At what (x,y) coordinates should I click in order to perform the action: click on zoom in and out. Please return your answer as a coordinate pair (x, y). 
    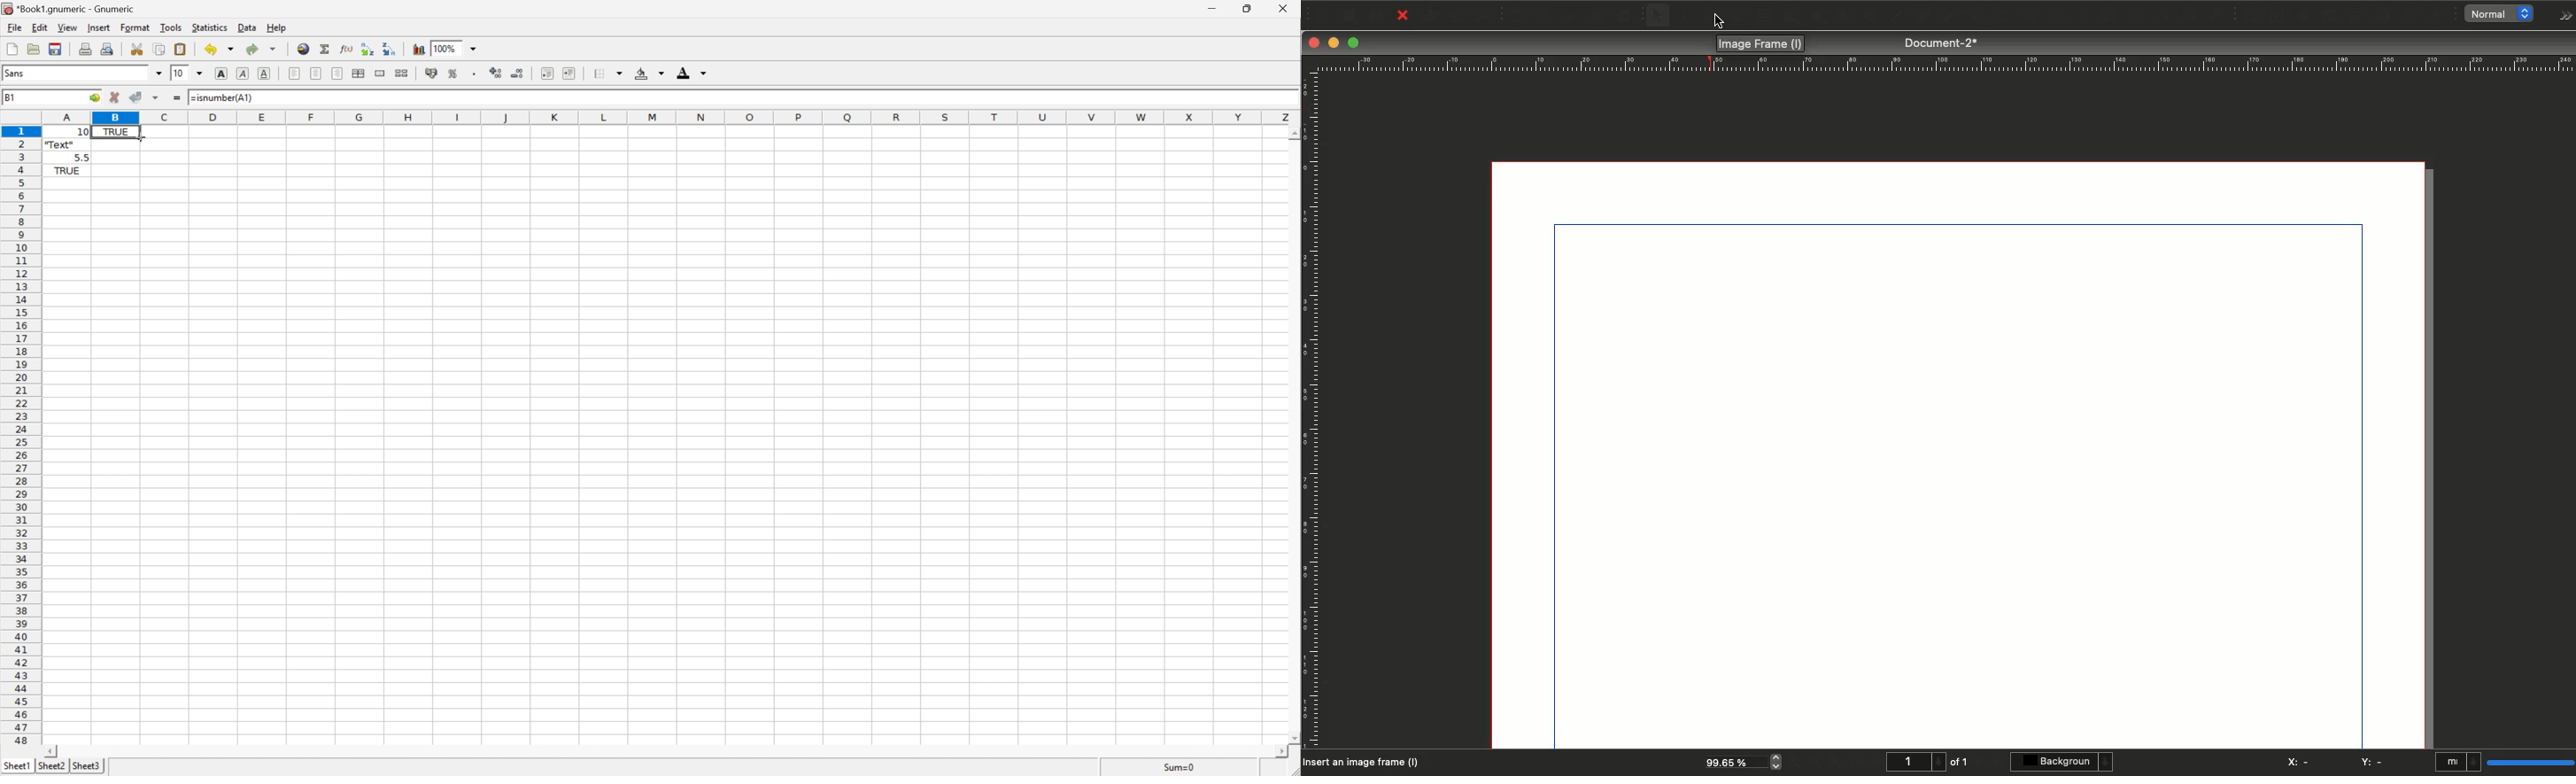
    Looking at the image, I should click on (1779, 761).